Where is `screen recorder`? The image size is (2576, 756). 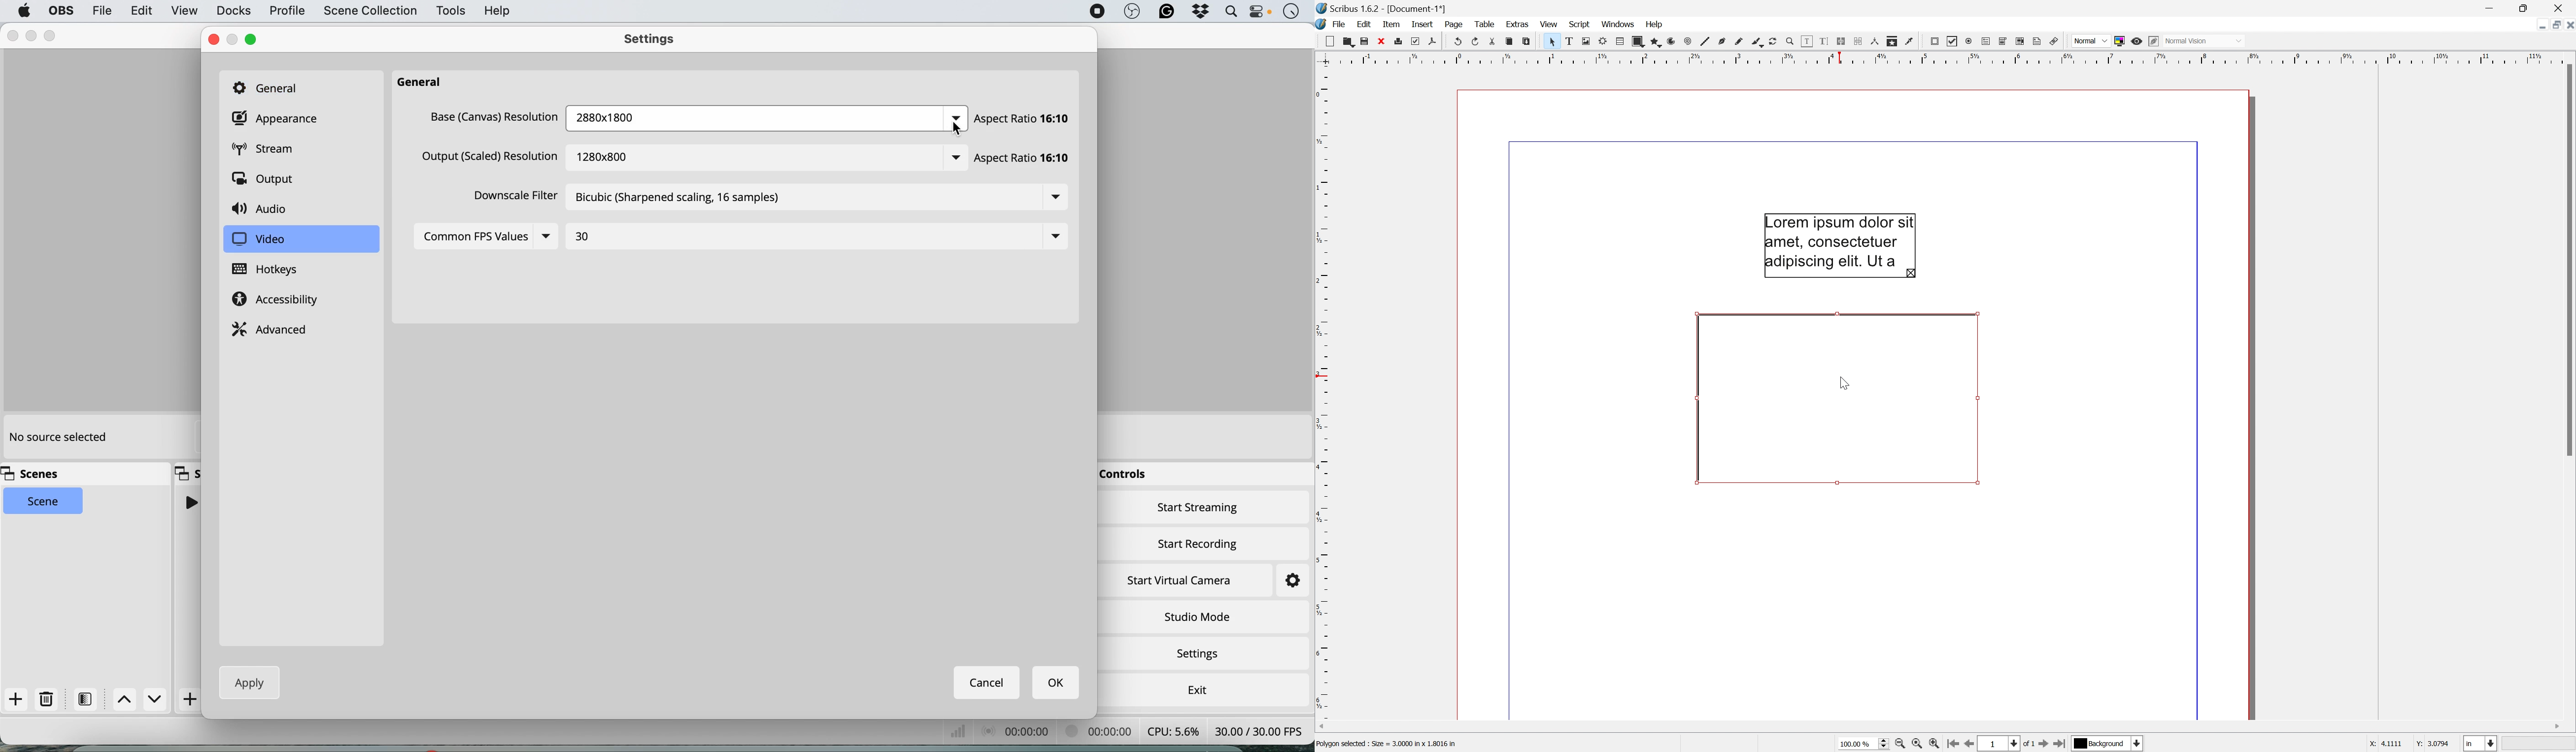 screen recorder is located at coordinates (1096, 11).